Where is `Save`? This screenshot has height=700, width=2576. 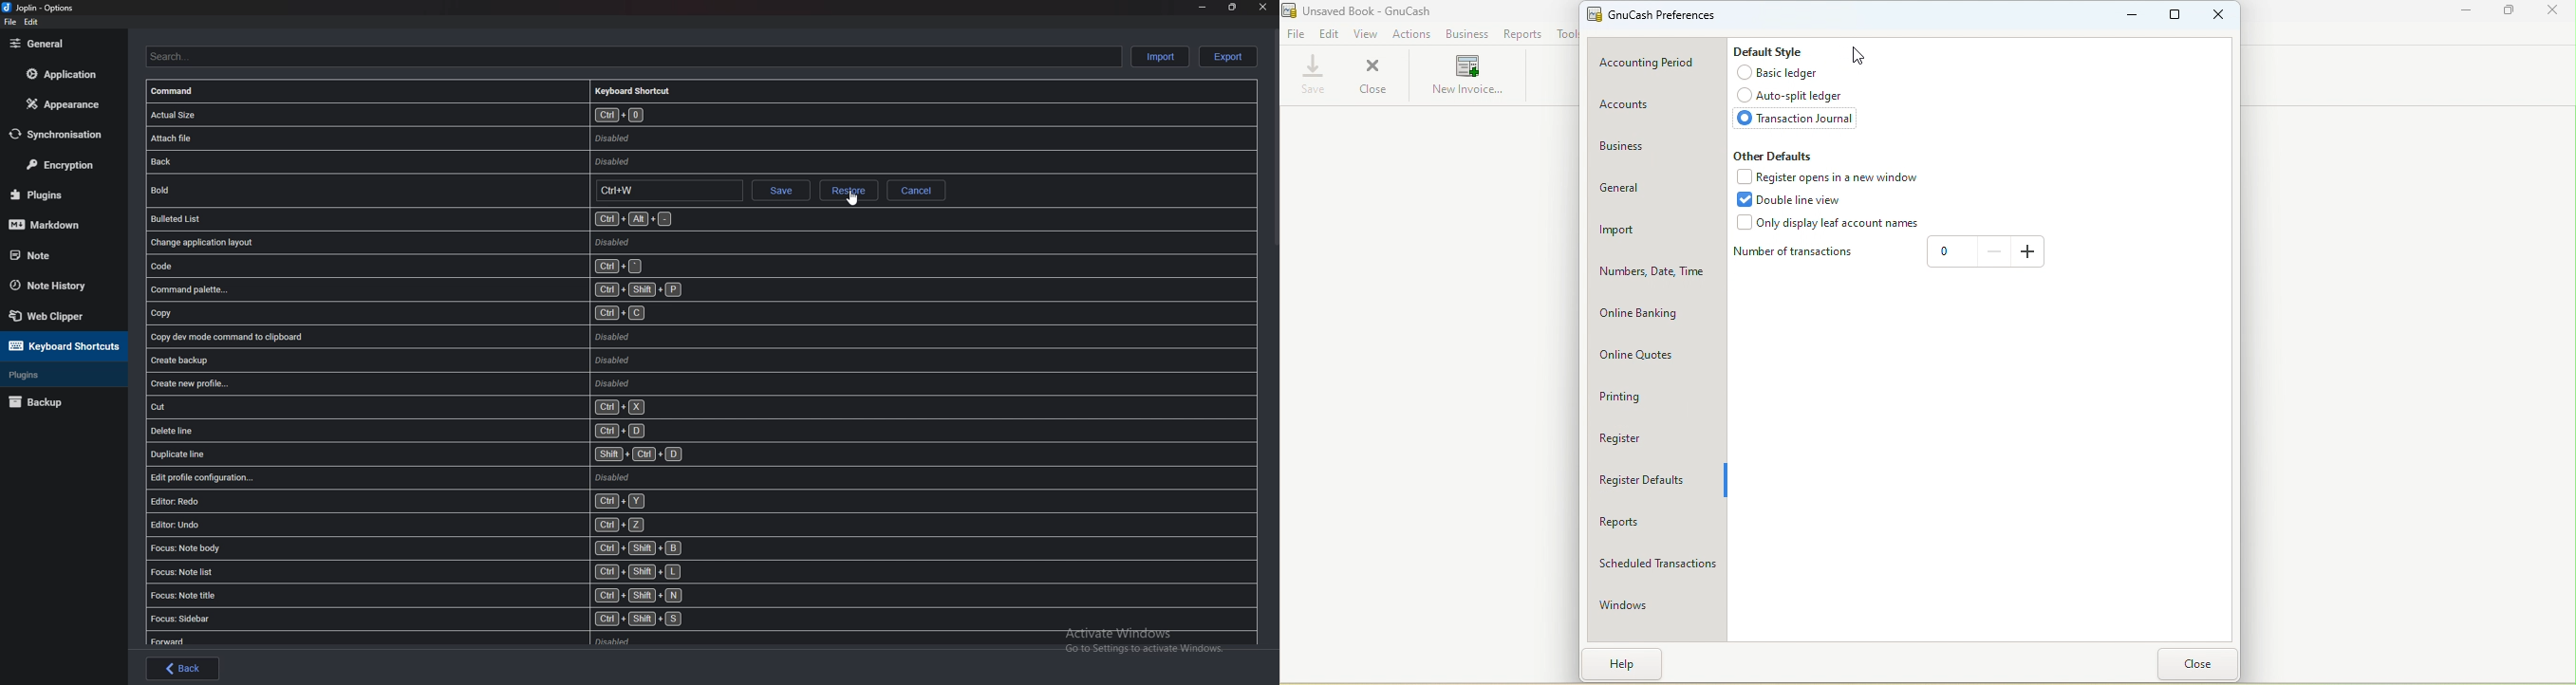
Save is located at coordinates (1309, 76).